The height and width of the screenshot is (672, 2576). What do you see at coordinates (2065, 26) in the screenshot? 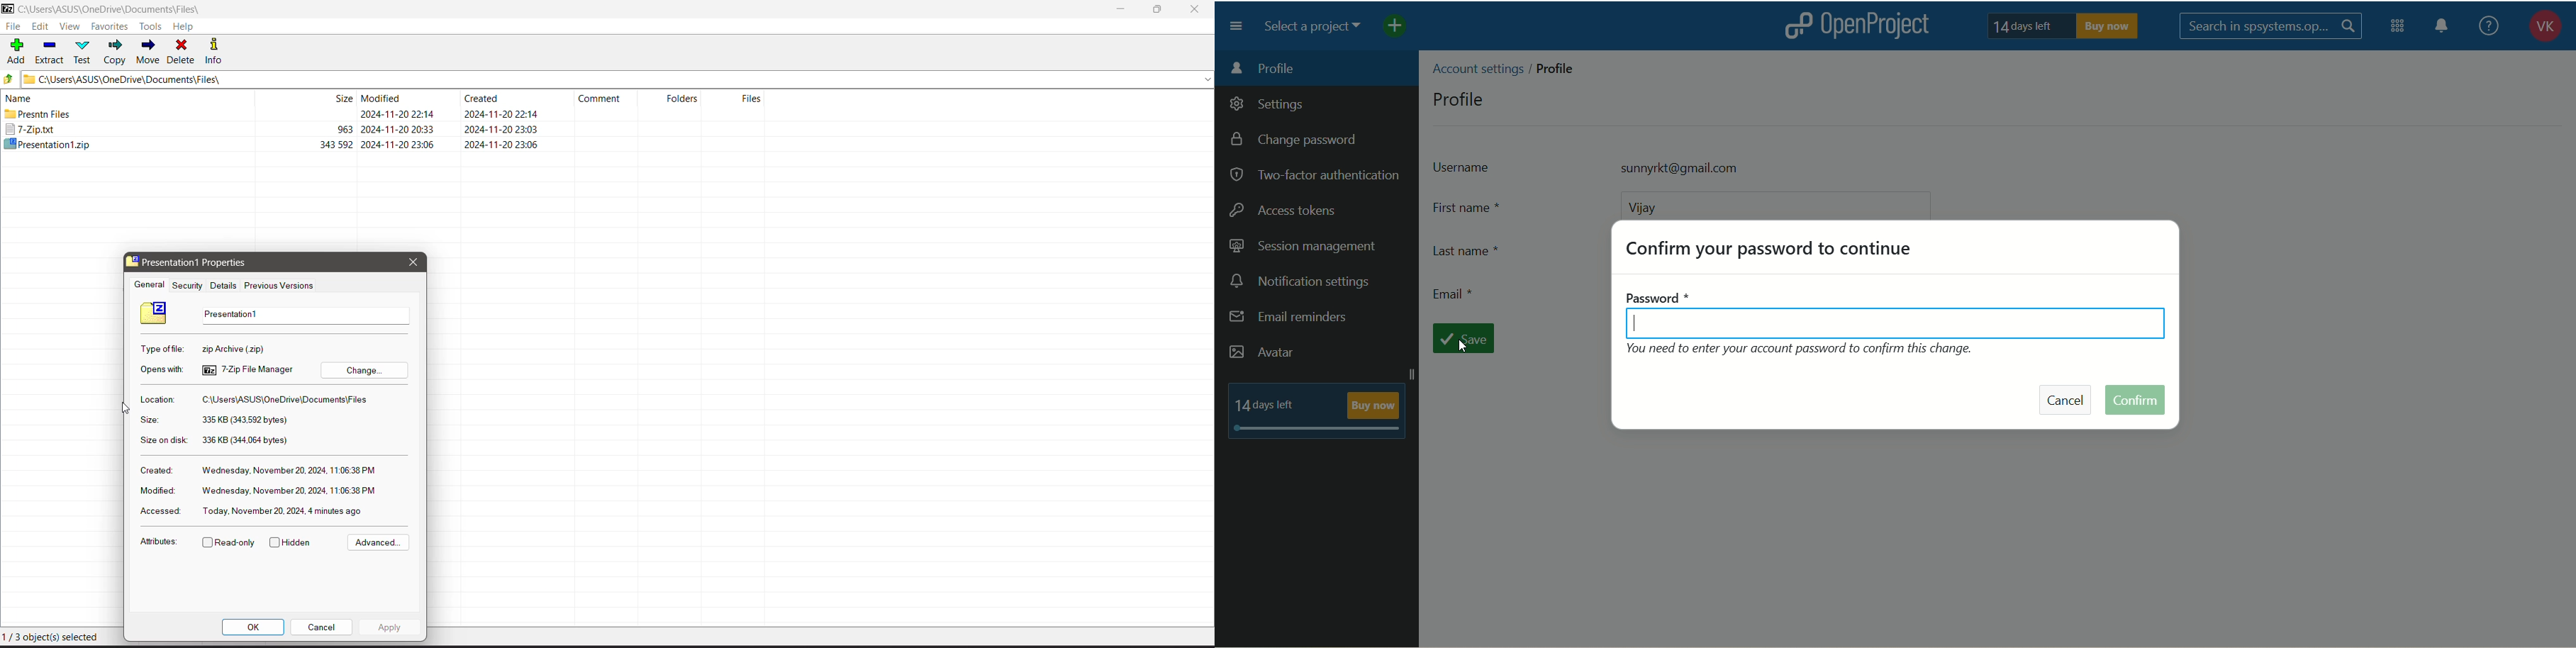
I see `text` at bounding box center [2065, 26].